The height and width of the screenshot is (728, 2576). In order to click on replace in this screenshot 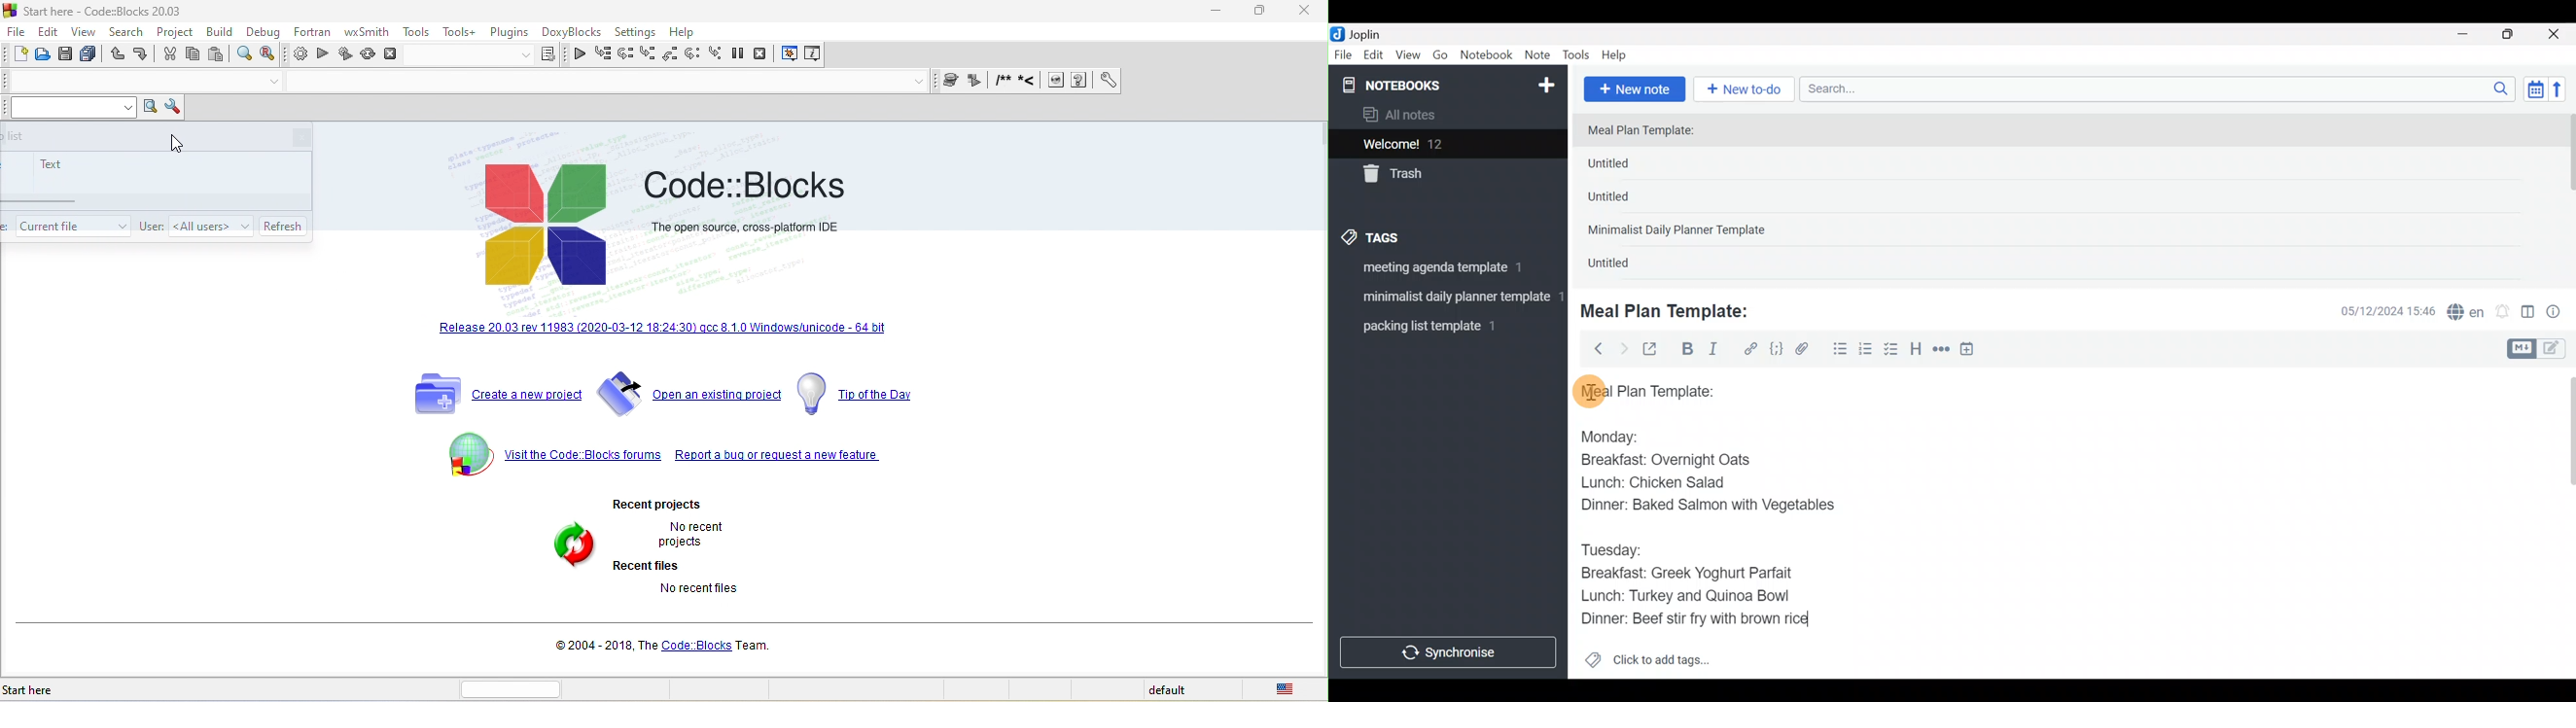, I will do `click(273, 55)`.